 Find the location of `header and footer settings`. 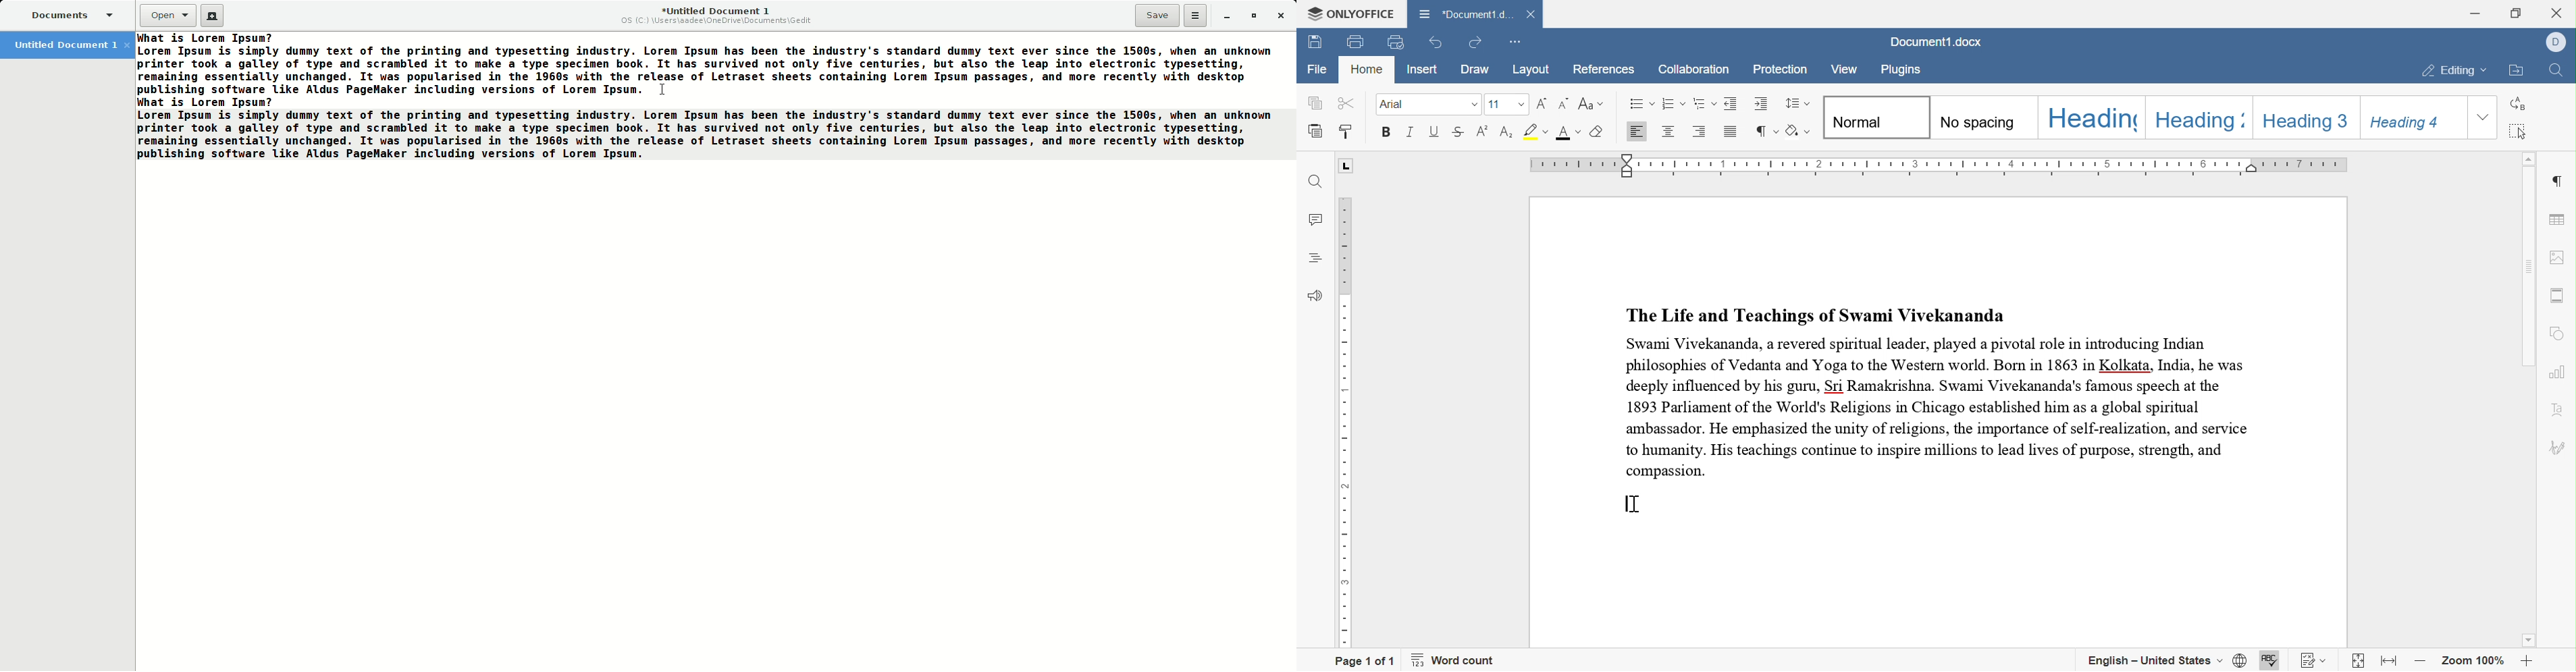

header and footer settings is located at coordinates (2556, 295).